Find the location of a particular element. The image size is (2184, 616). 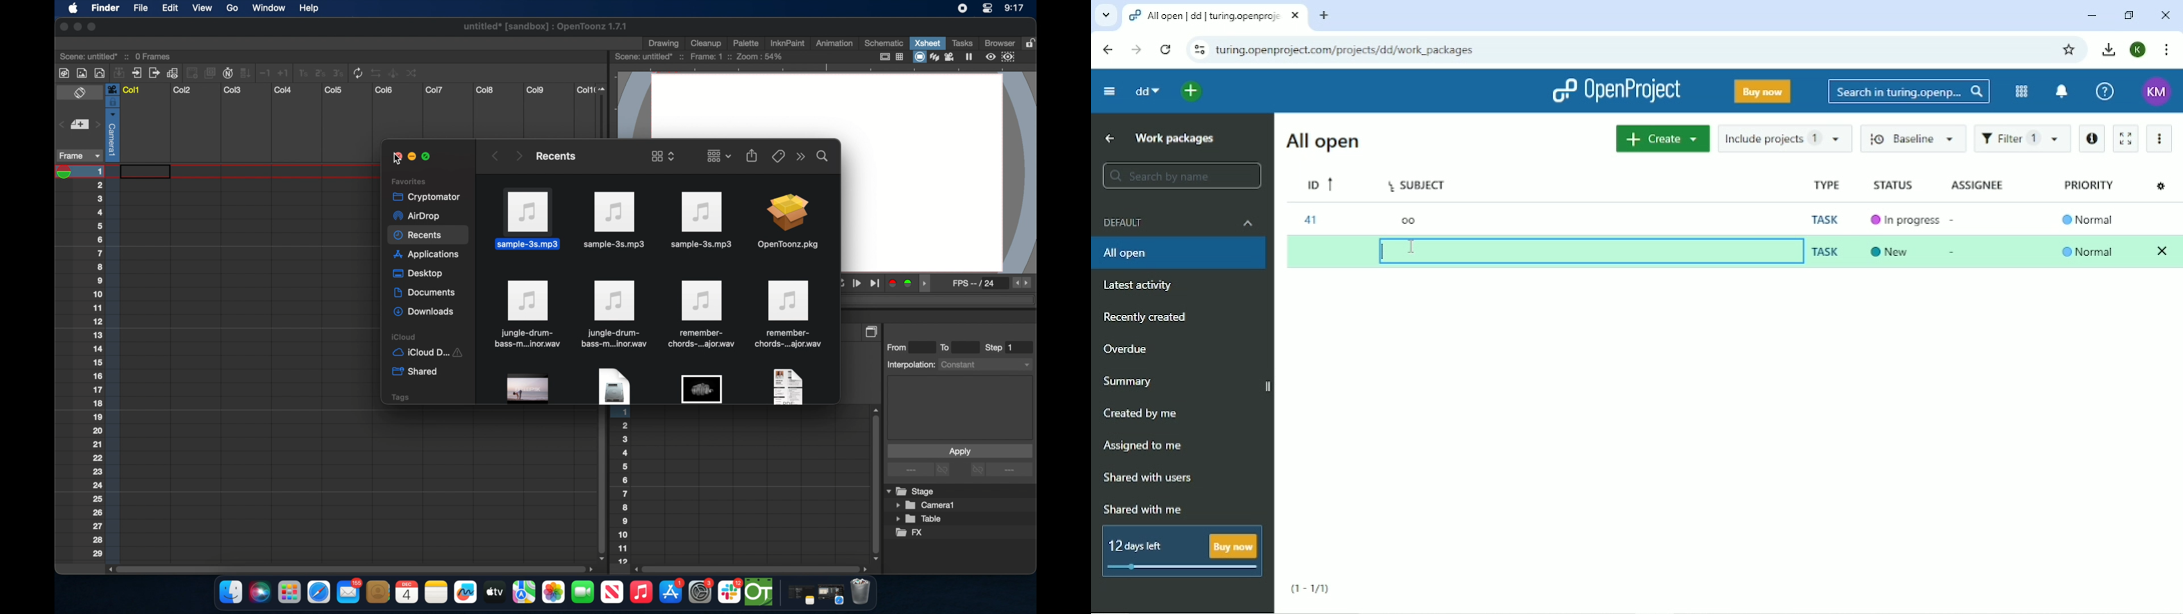

Priority is located at coordinates (2090, 185).